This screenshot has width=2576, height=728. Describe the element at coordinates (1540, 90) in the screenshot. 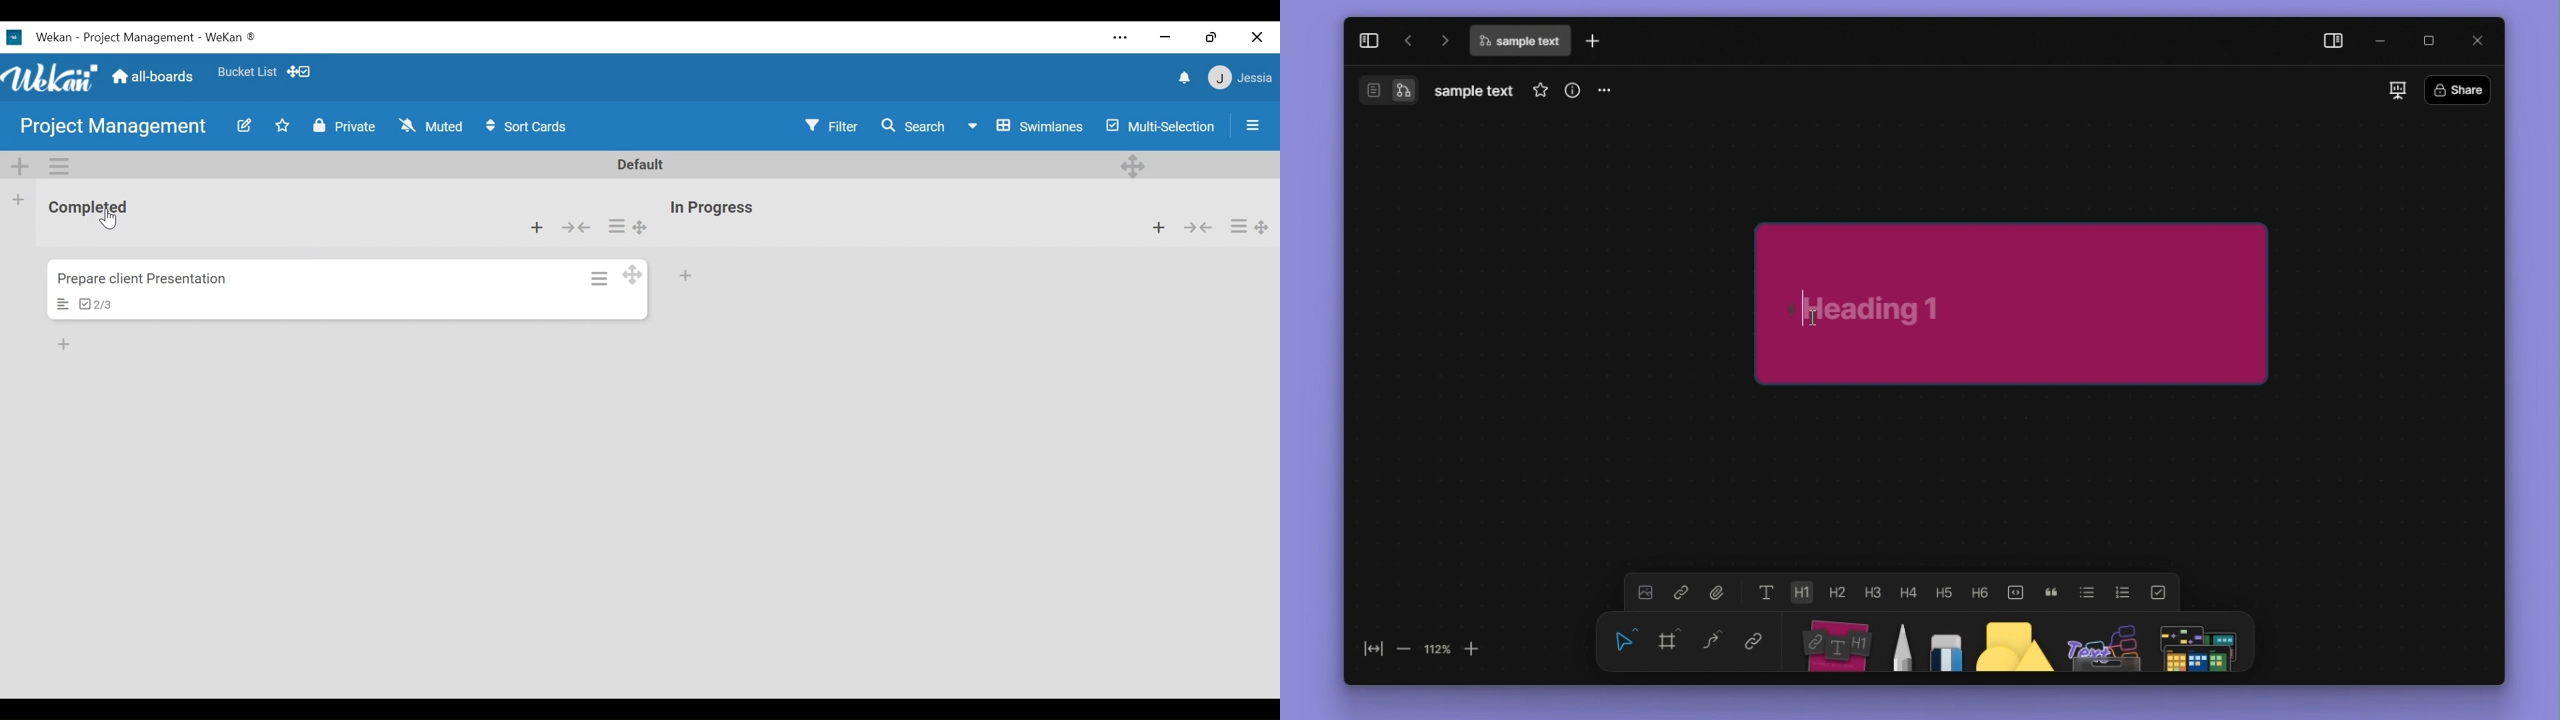

I see `favourite` at that location.